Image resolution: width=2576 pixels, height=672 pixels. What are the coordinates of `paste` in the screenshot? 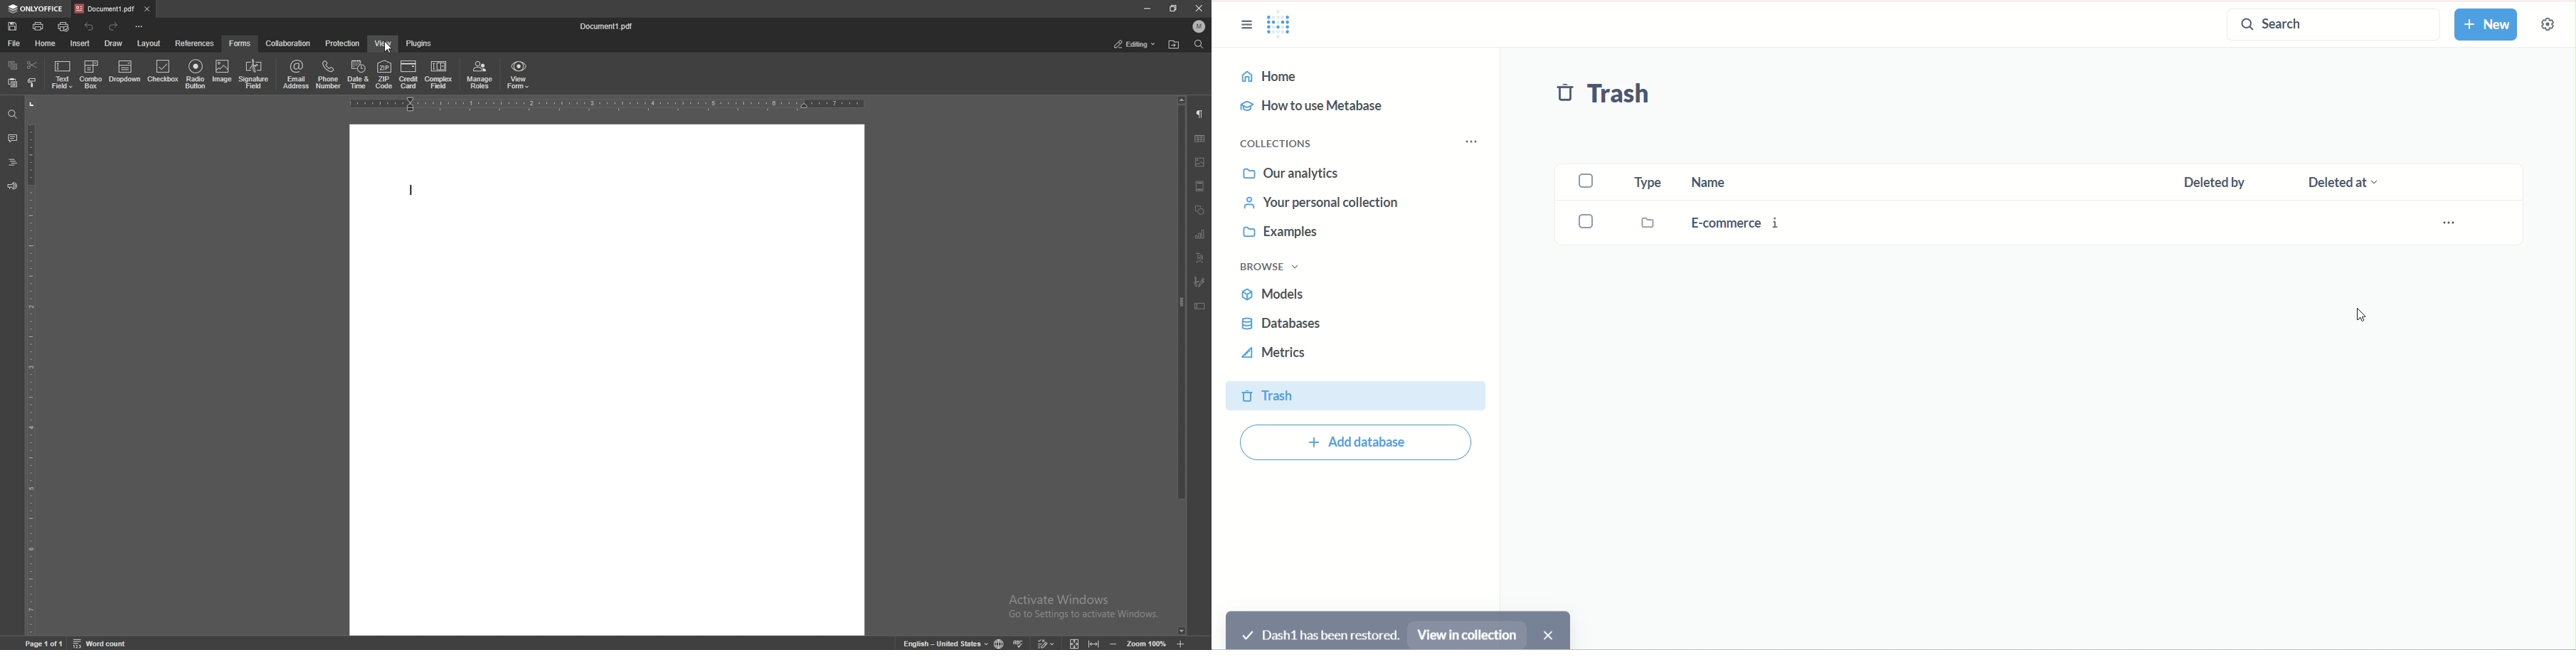 It's located at (13, 83).